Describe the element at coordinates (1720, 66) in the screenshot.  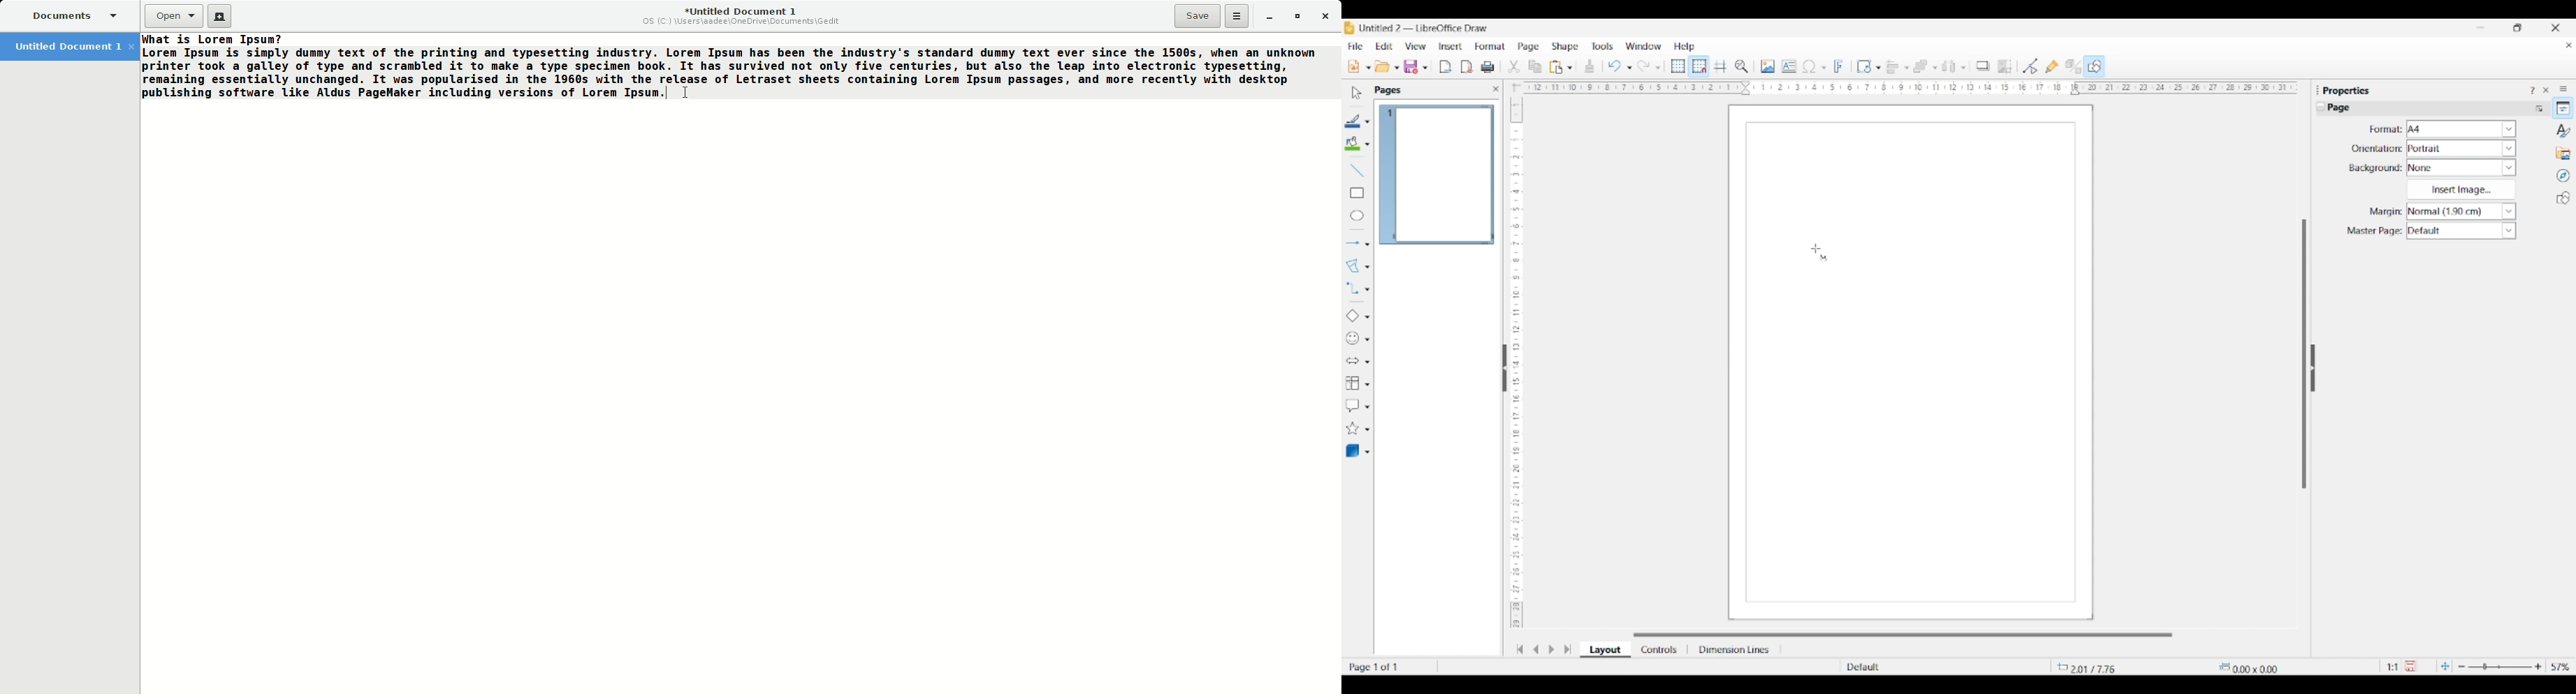
I see `Helplines while moving` at that location.